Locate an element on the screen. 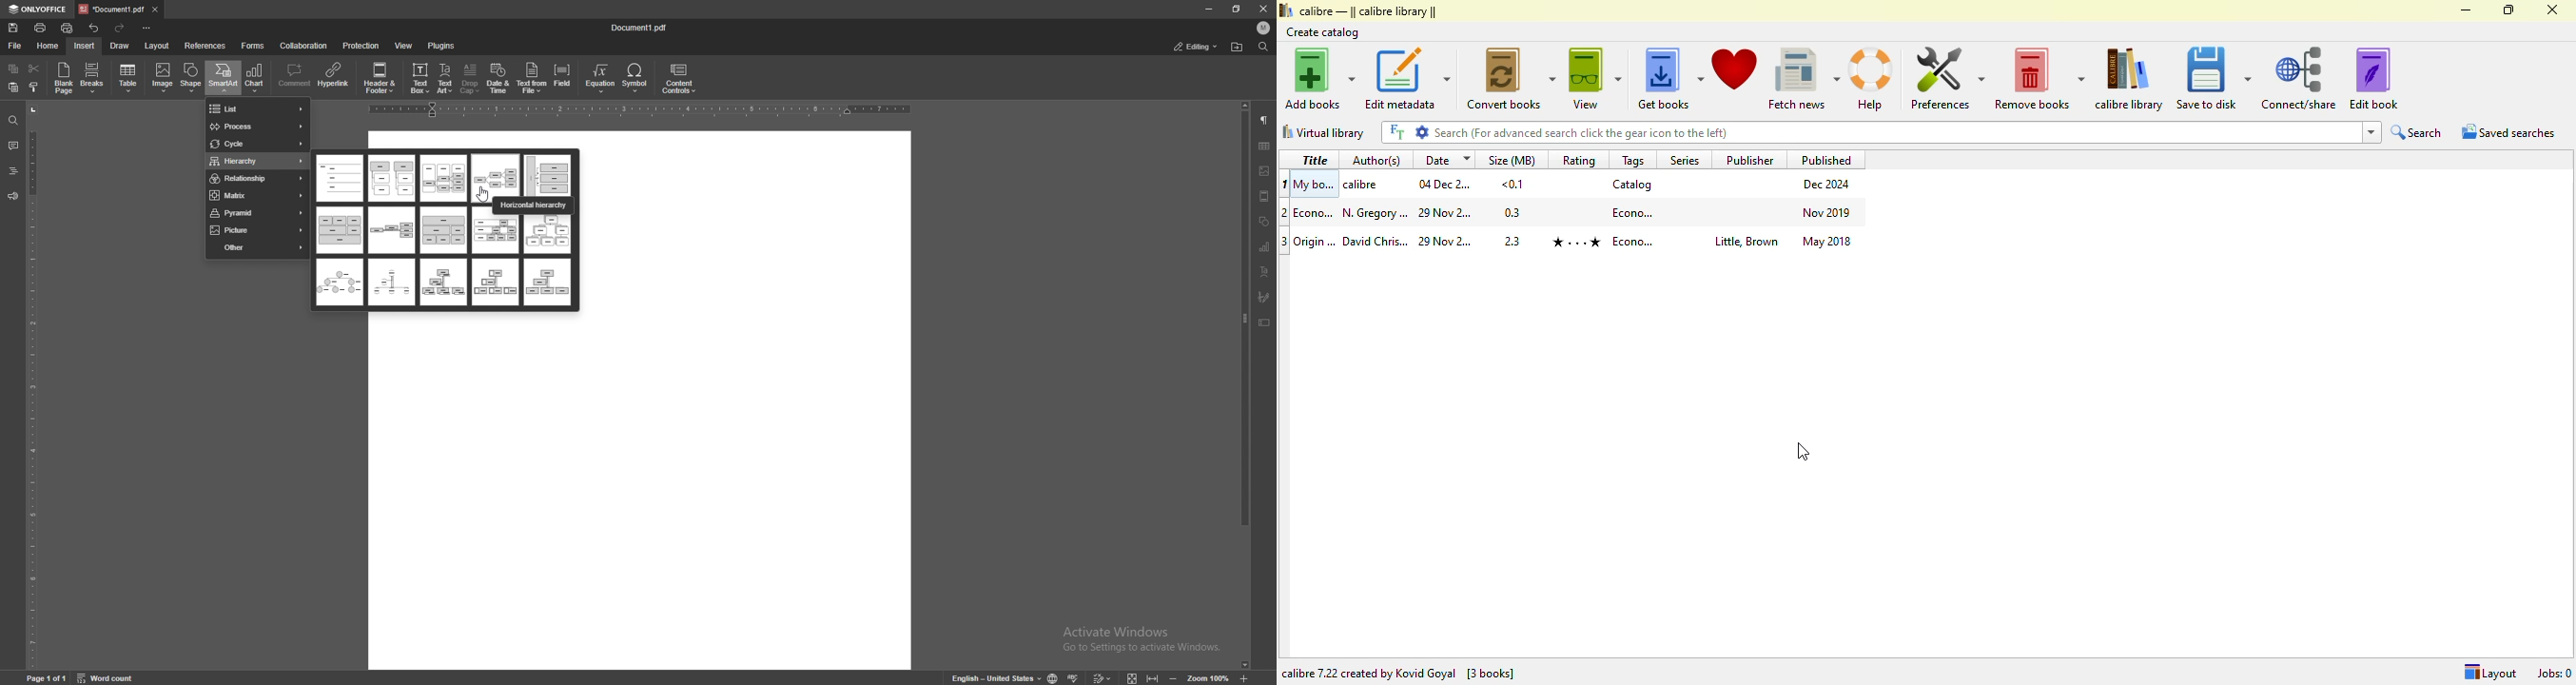 This screenshot has width=2576, height=700. undo is located at coordinates (94, 28).